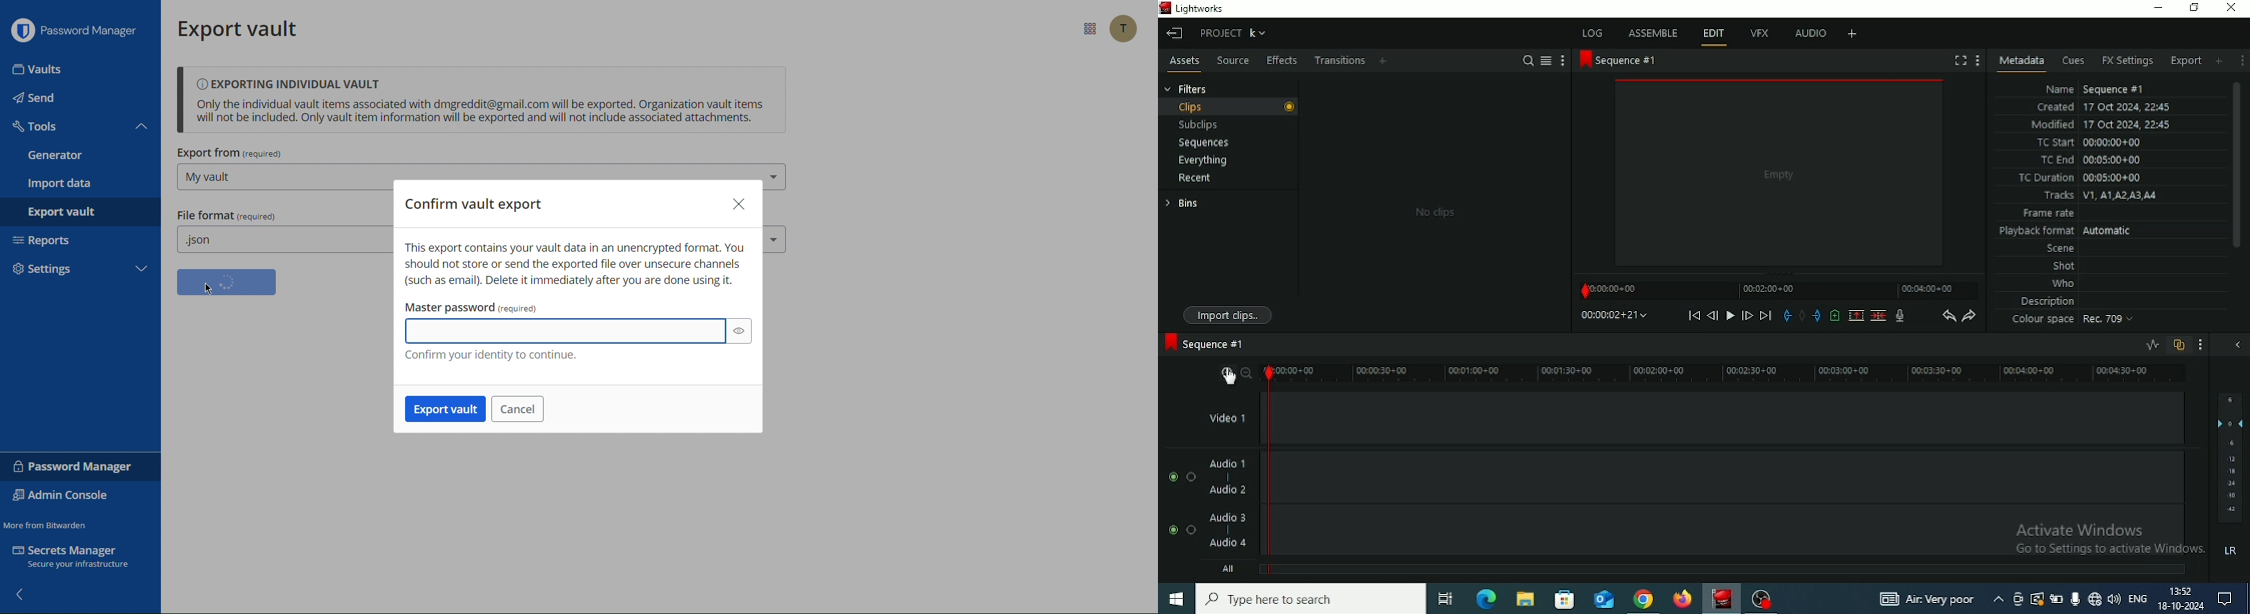 This screenshot has width=2268, height=616. What do you see at coordinates (1879, 316) in the screenshot?
I see `Delete/cut` at bounding box center [1879, 316].